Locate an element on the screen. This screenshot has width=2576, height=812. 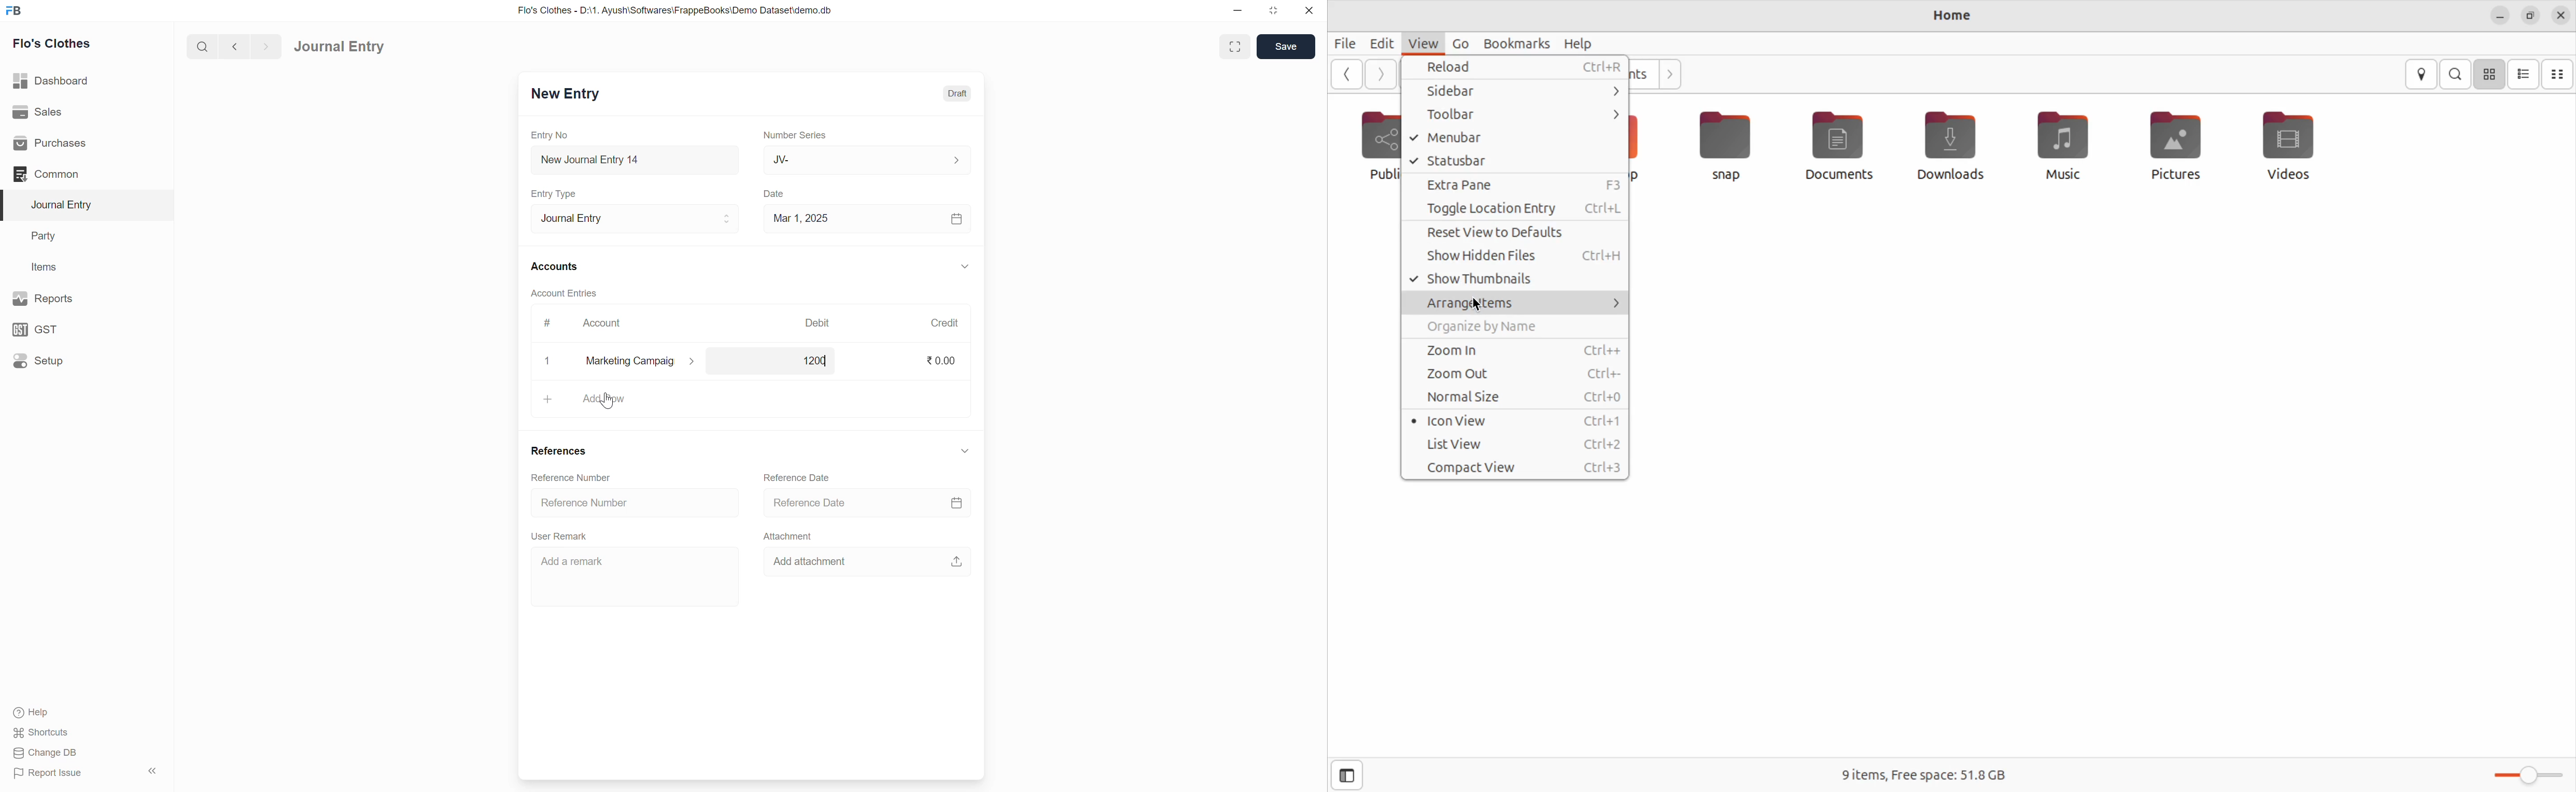
Report Issue is located at coordinates (52, 774).